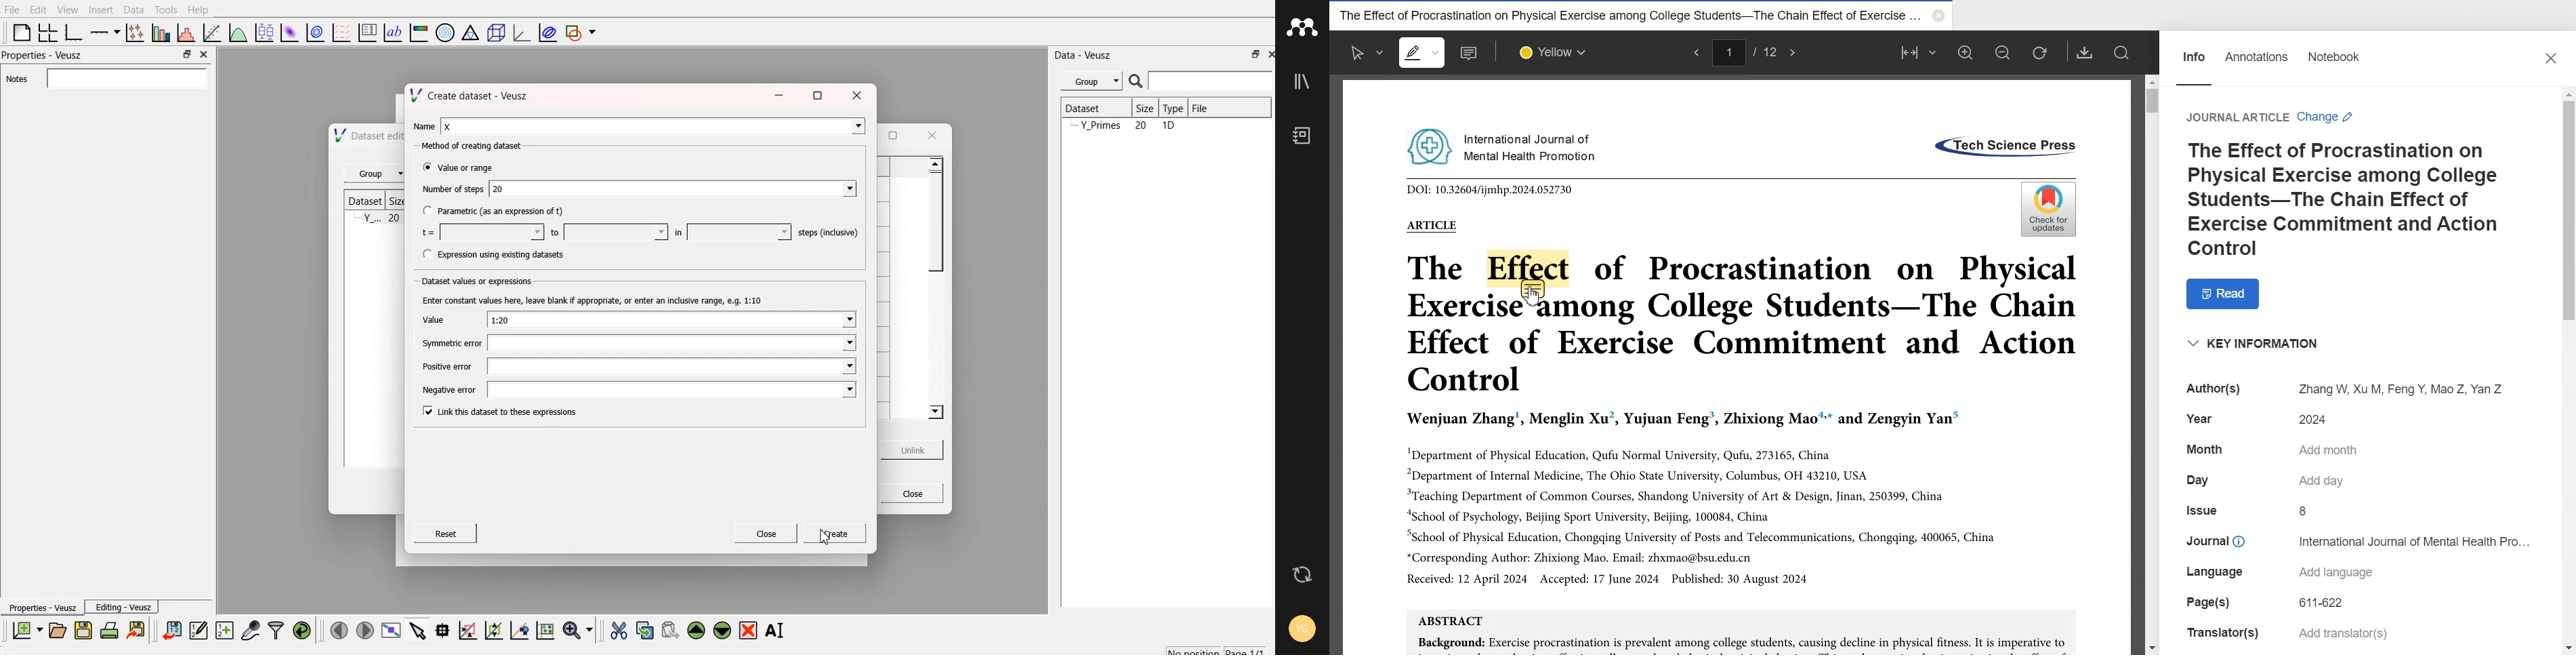 This screenshot has width=2576, height=672. Describe the element at coordinates (124, 78) in the screenshot. I see `search bar` at that location.